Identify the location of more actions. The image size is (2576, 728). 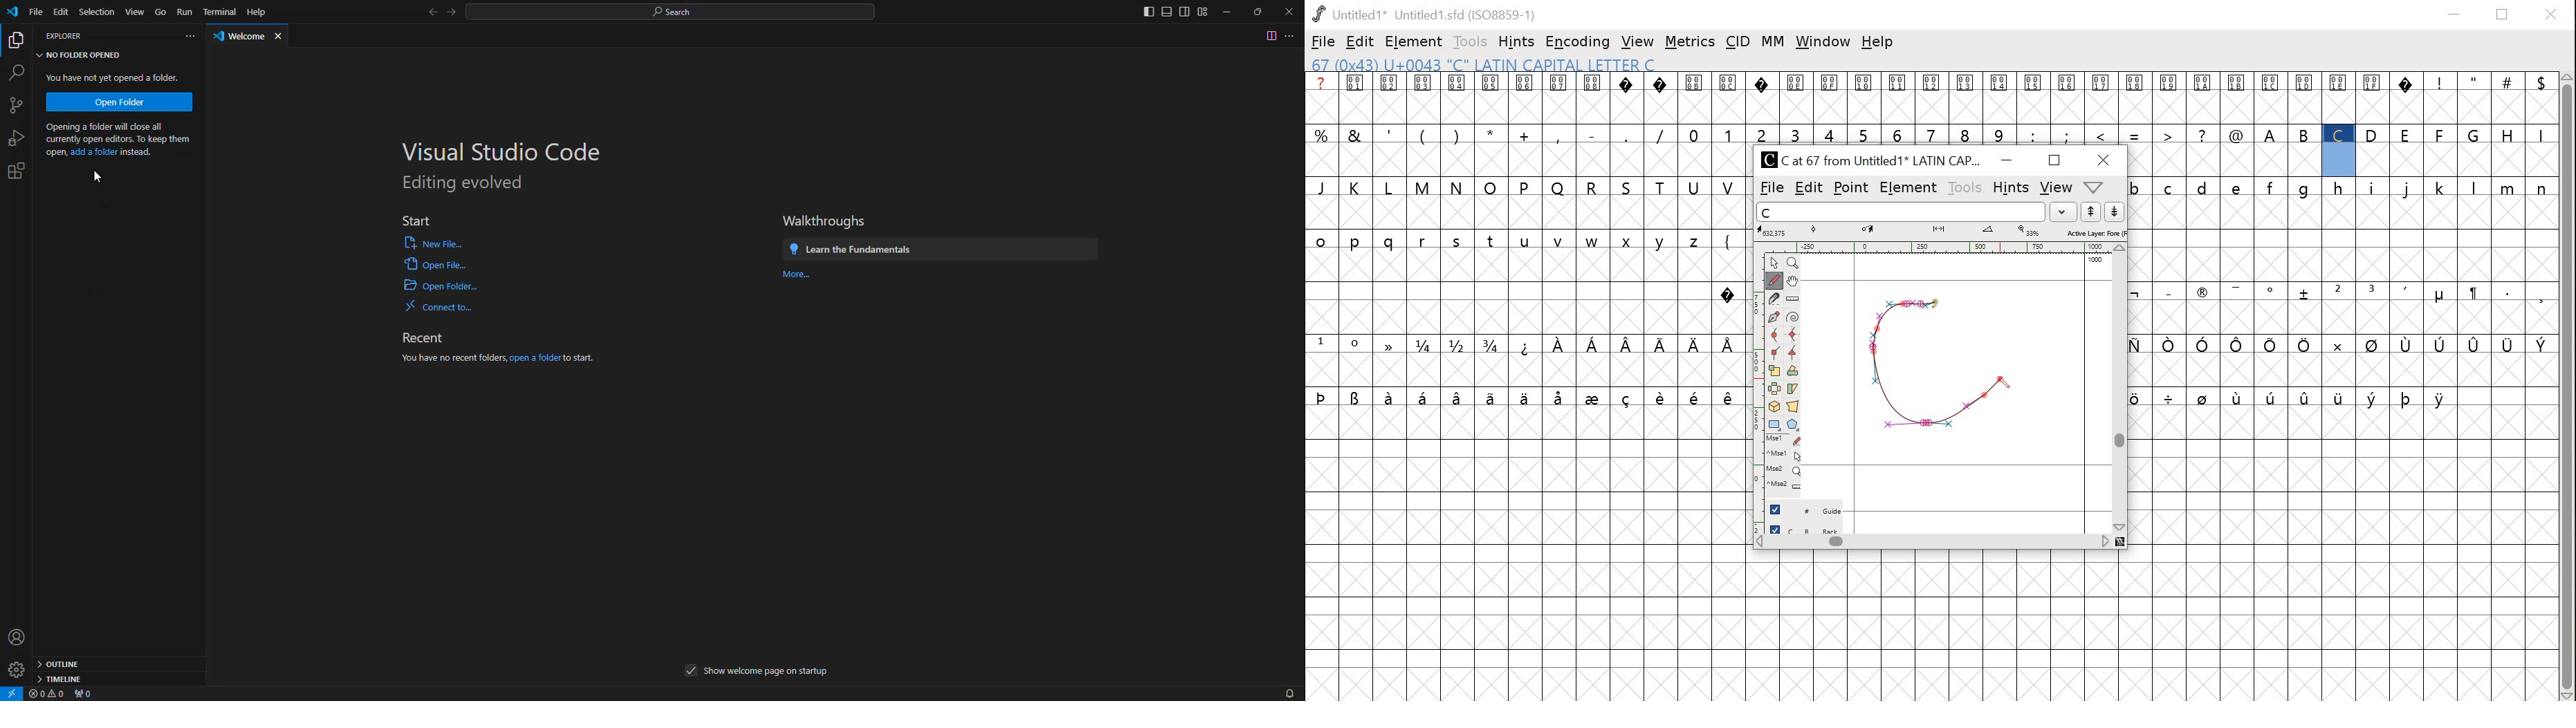
(1293, 35).